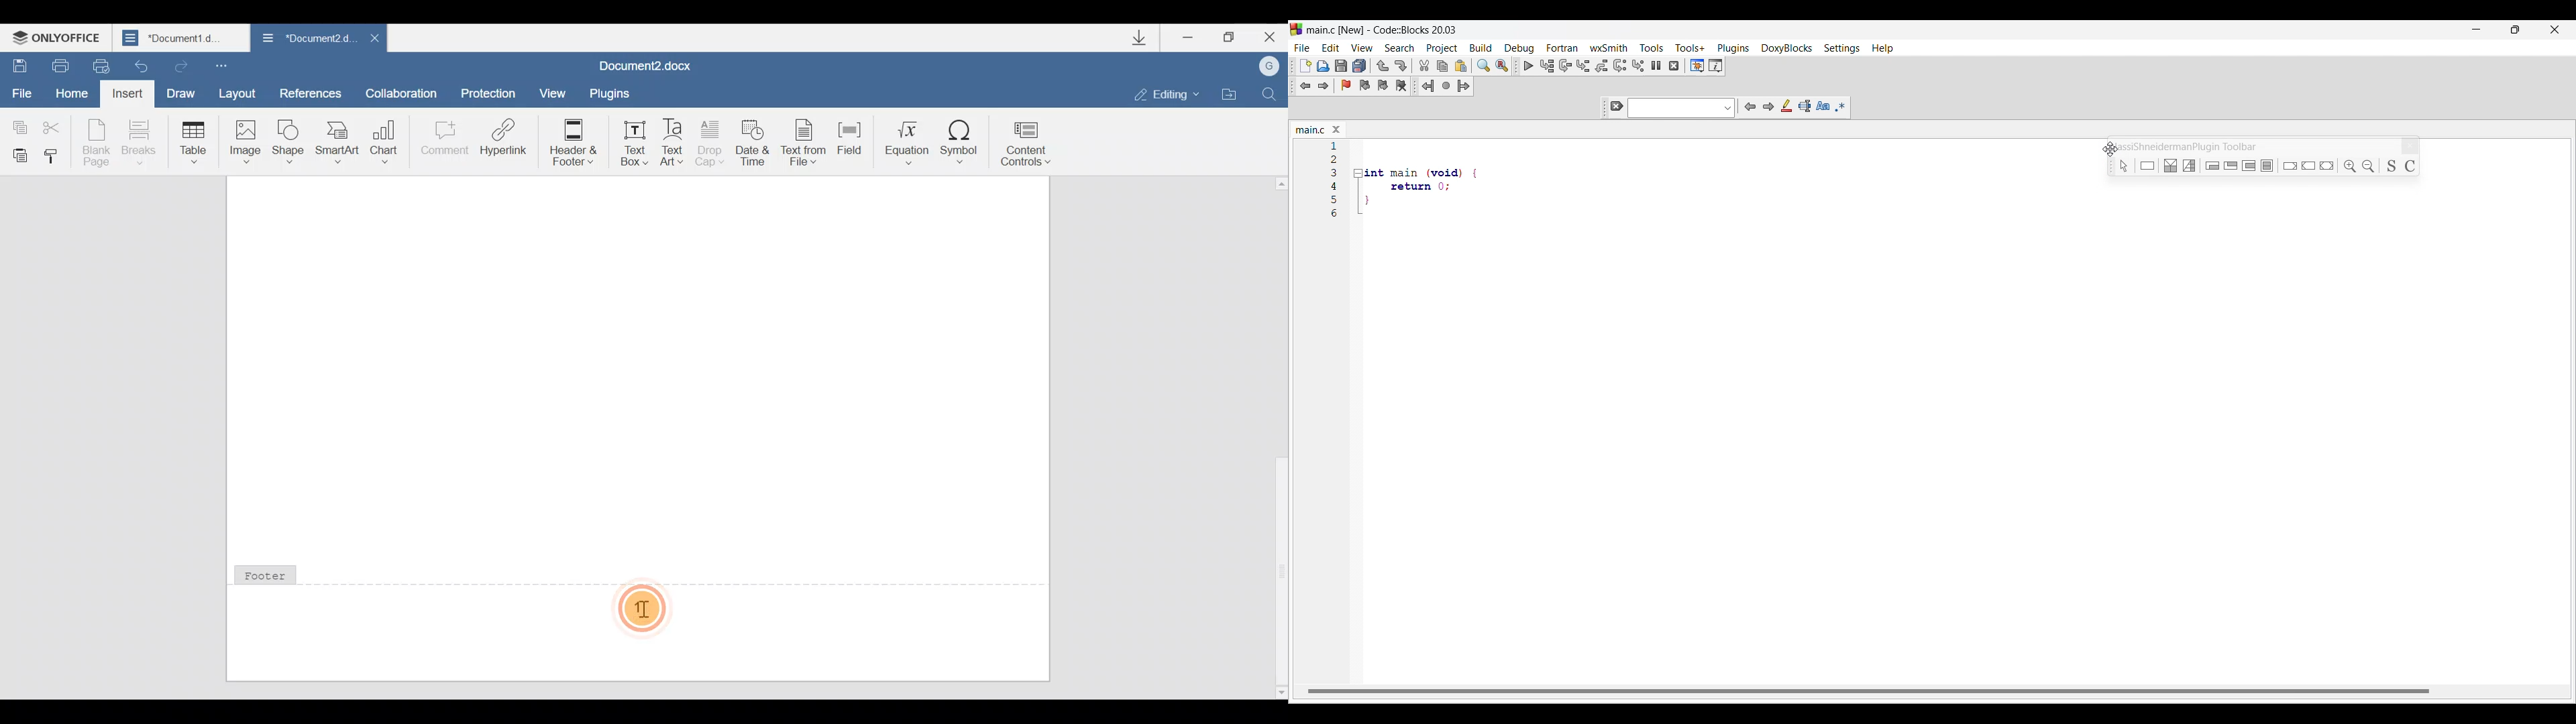 Image resolution: width=2576 pixels, height=728 pixels. I want to click on Step into instruction, so click(1638, 66).